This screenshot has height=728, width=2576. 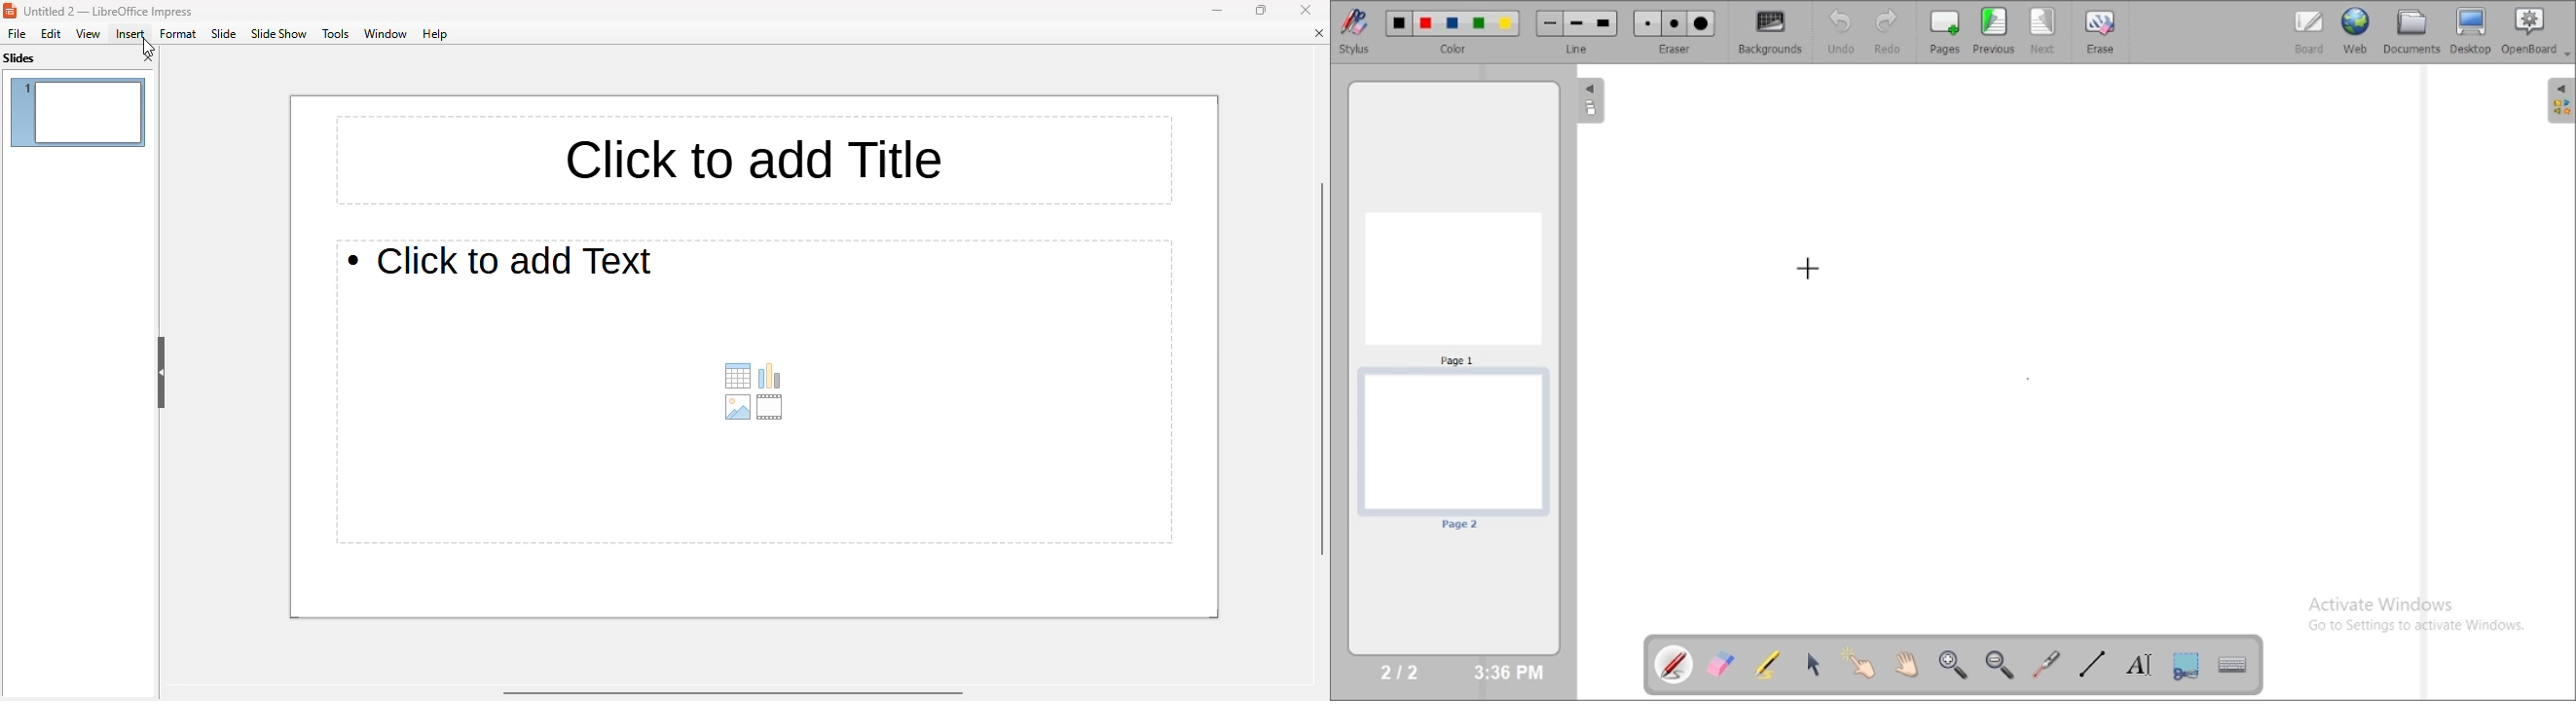 I want to click on erase annotation, so click(x=1722, y=664).